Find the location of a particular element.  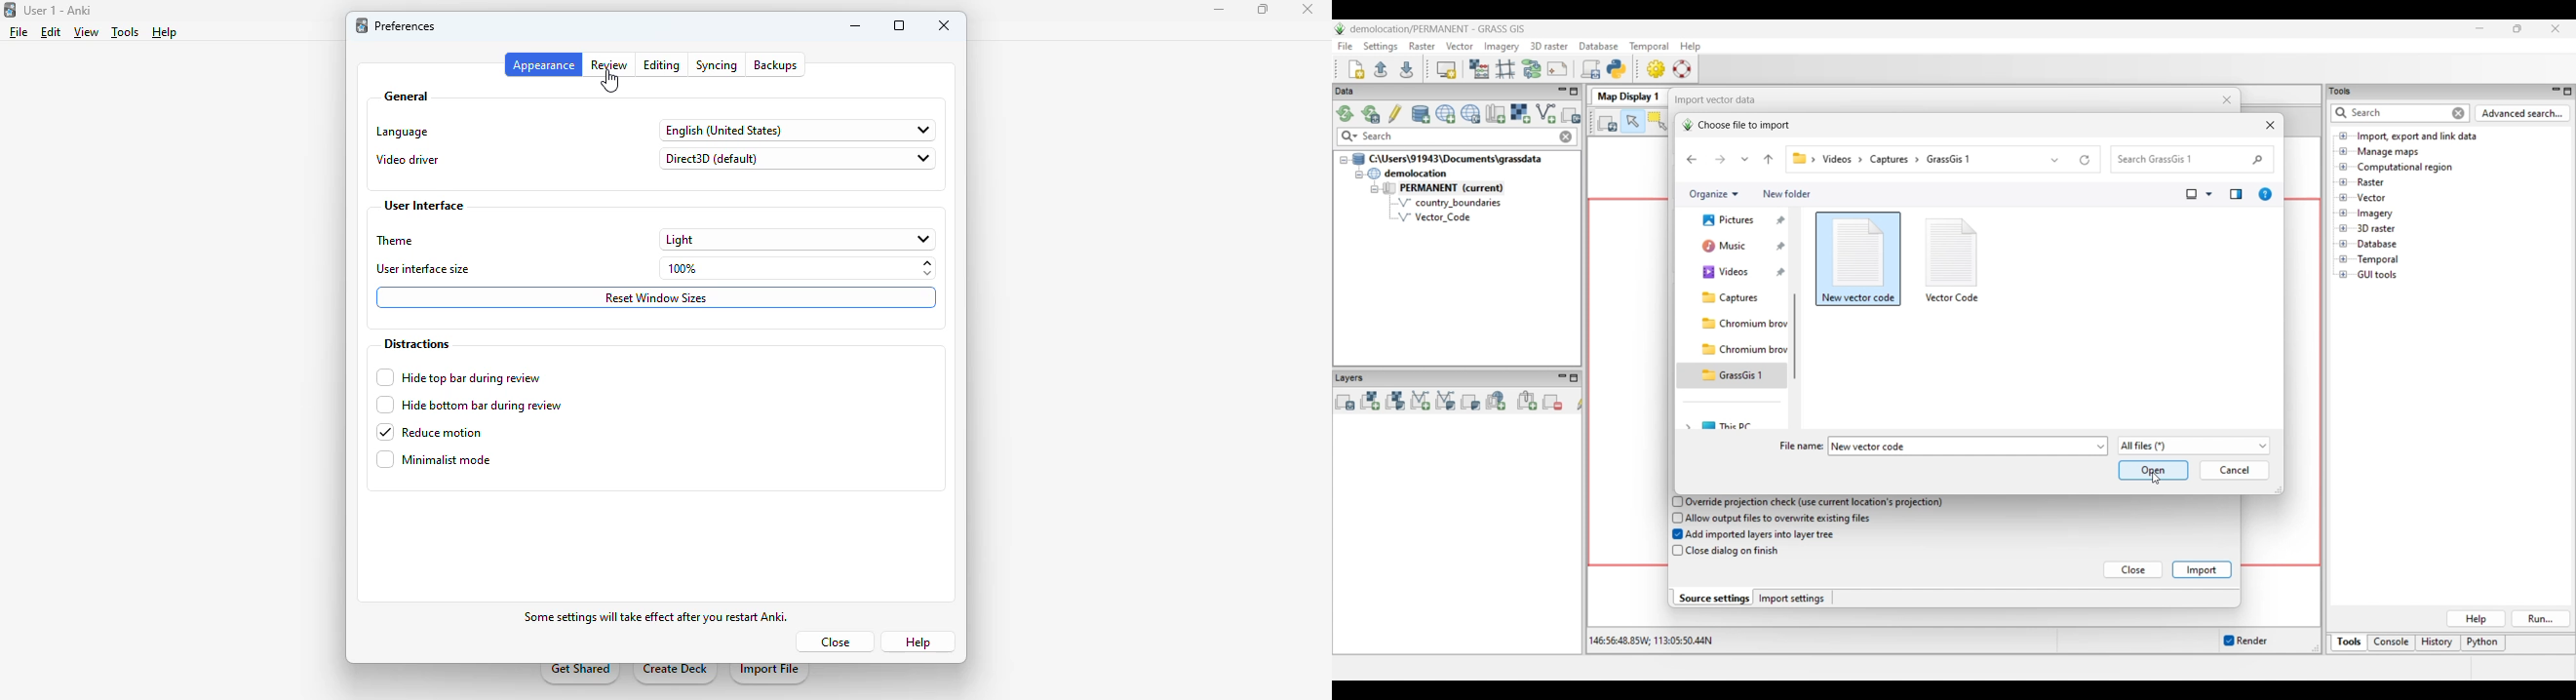

edit is located at coordinates (53, 32).